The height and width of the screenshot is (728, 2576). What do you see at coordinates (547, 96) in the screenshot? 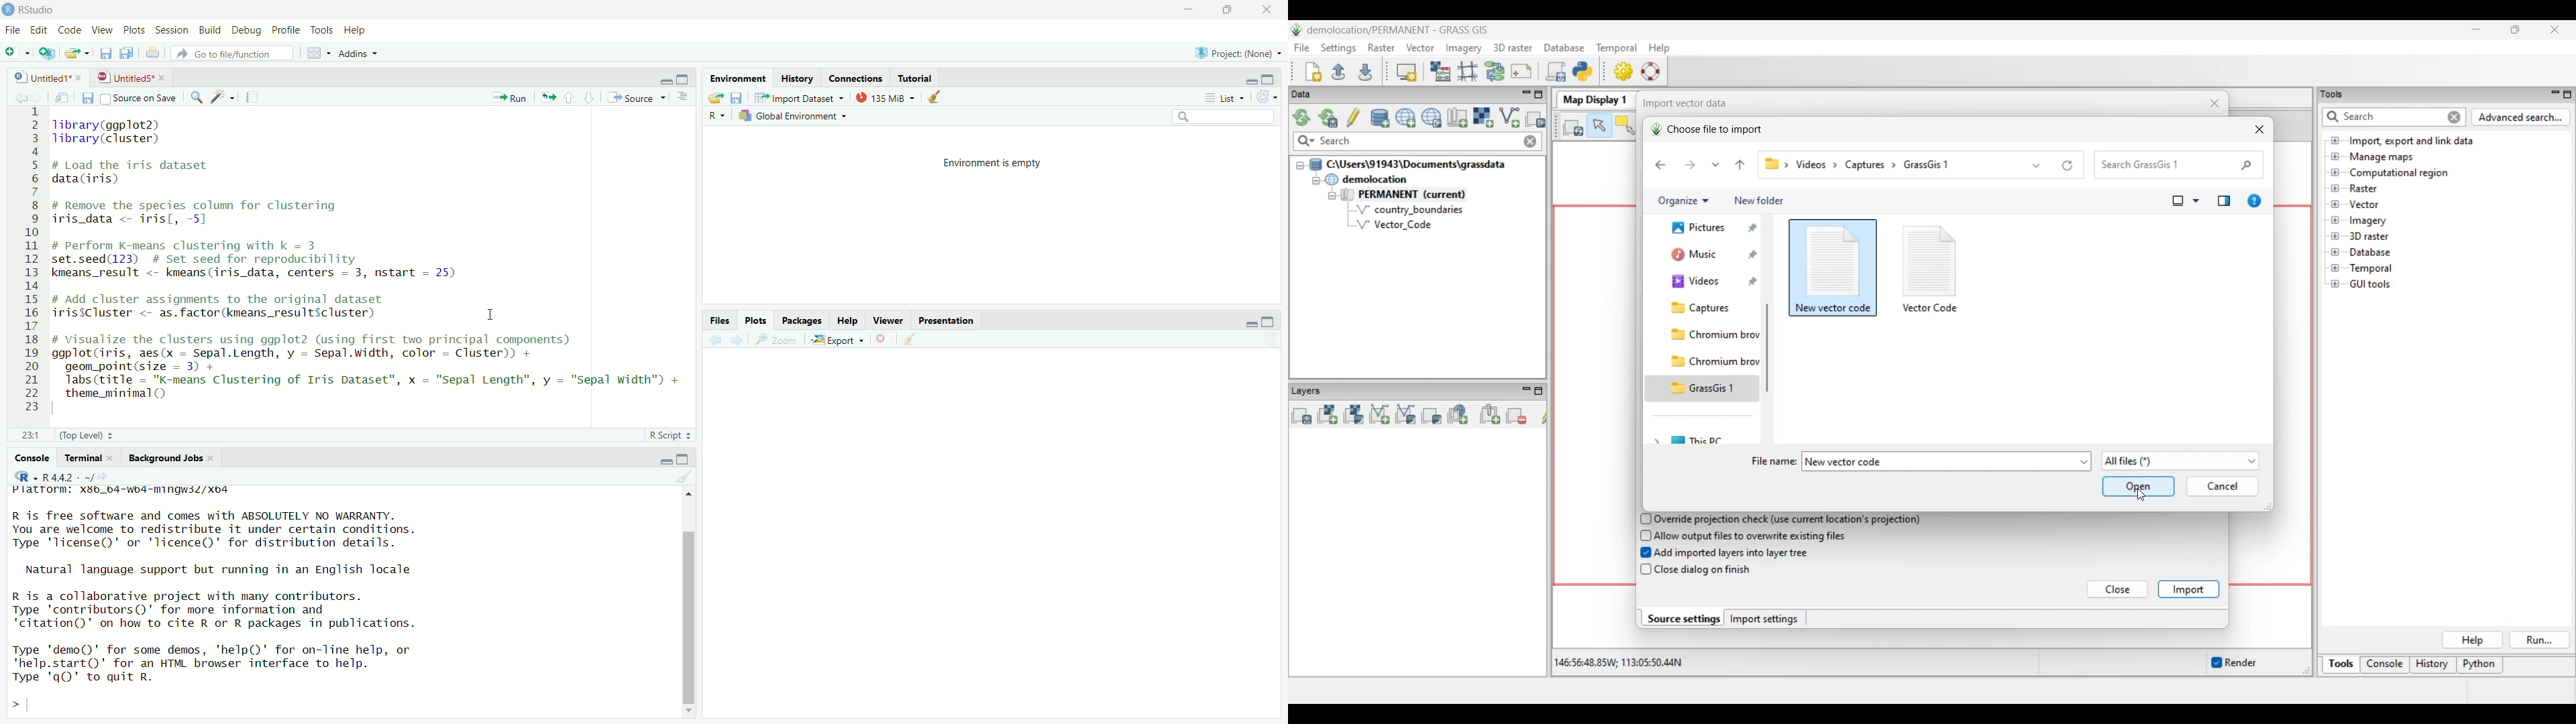
I see `re-run the previous code region` at bounding box center [547, 96].